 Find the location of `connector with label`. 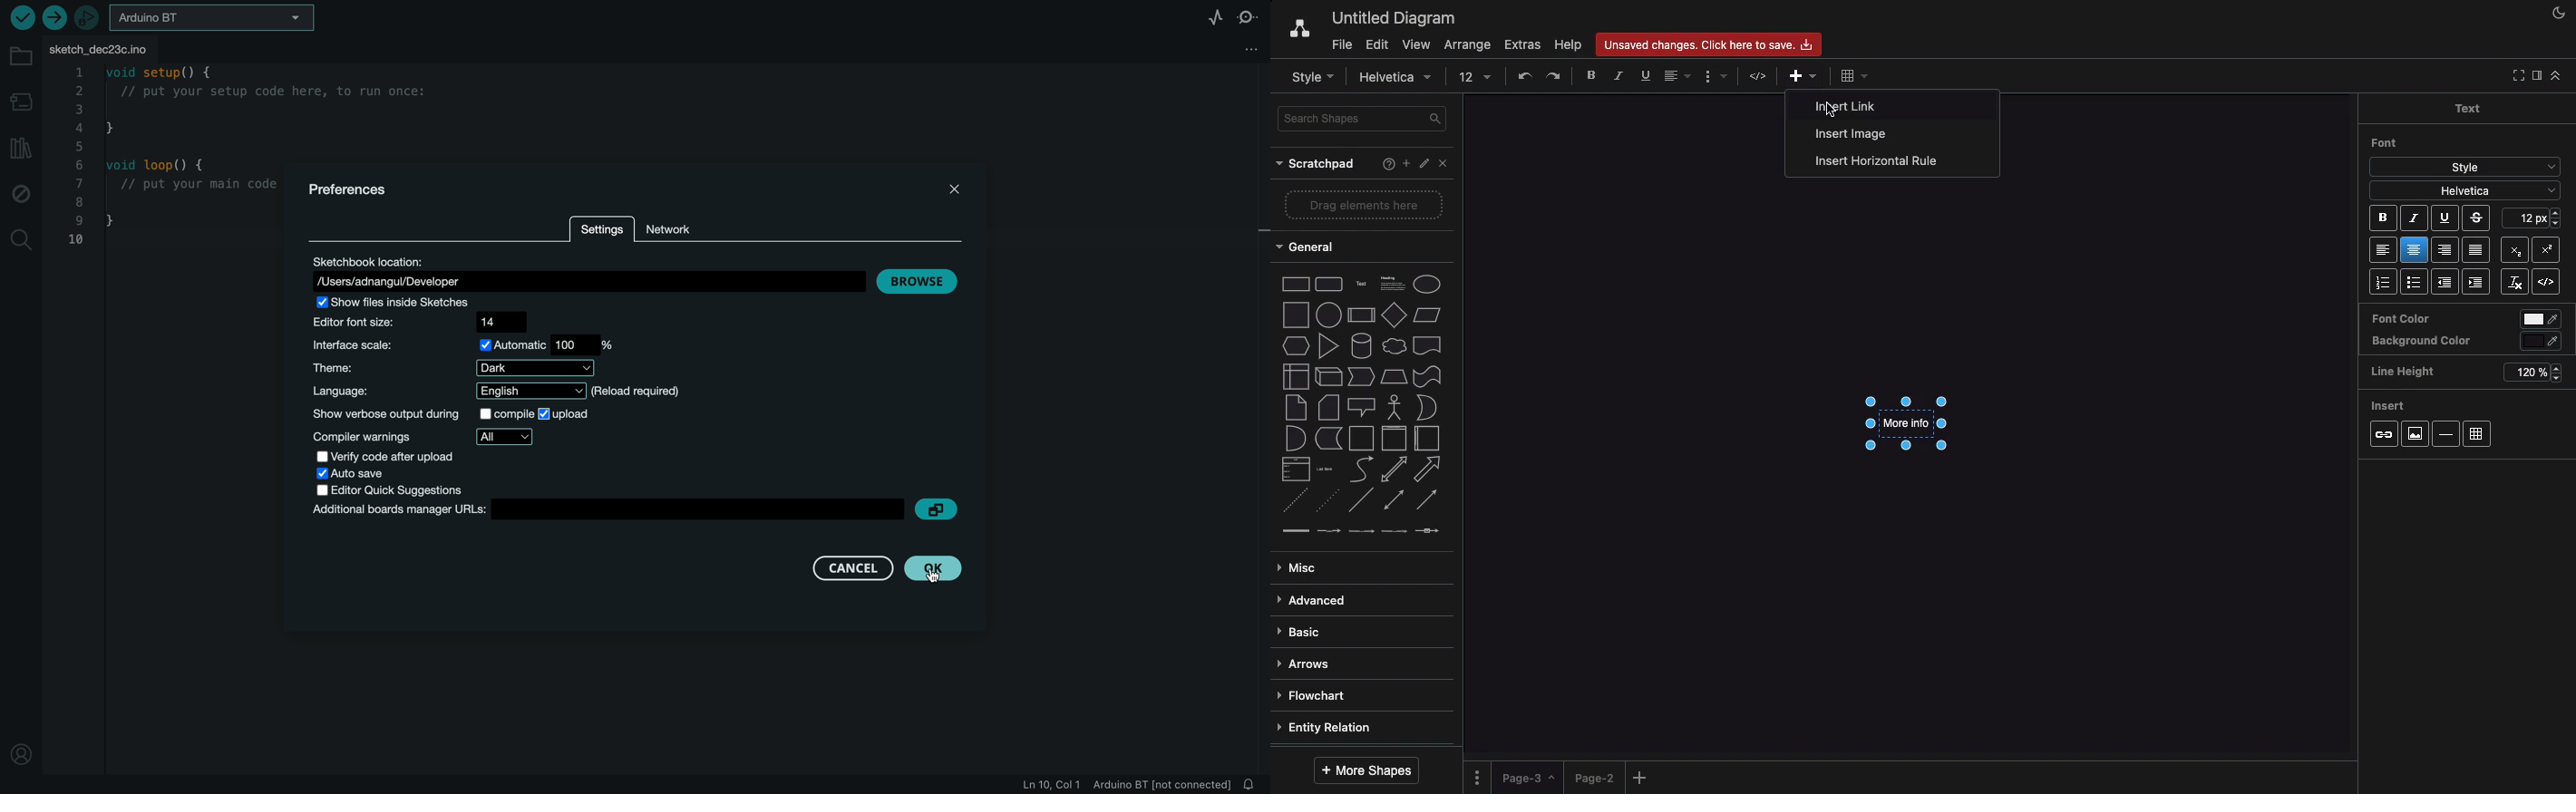

connector with label is located at coordinates (1328, 532).